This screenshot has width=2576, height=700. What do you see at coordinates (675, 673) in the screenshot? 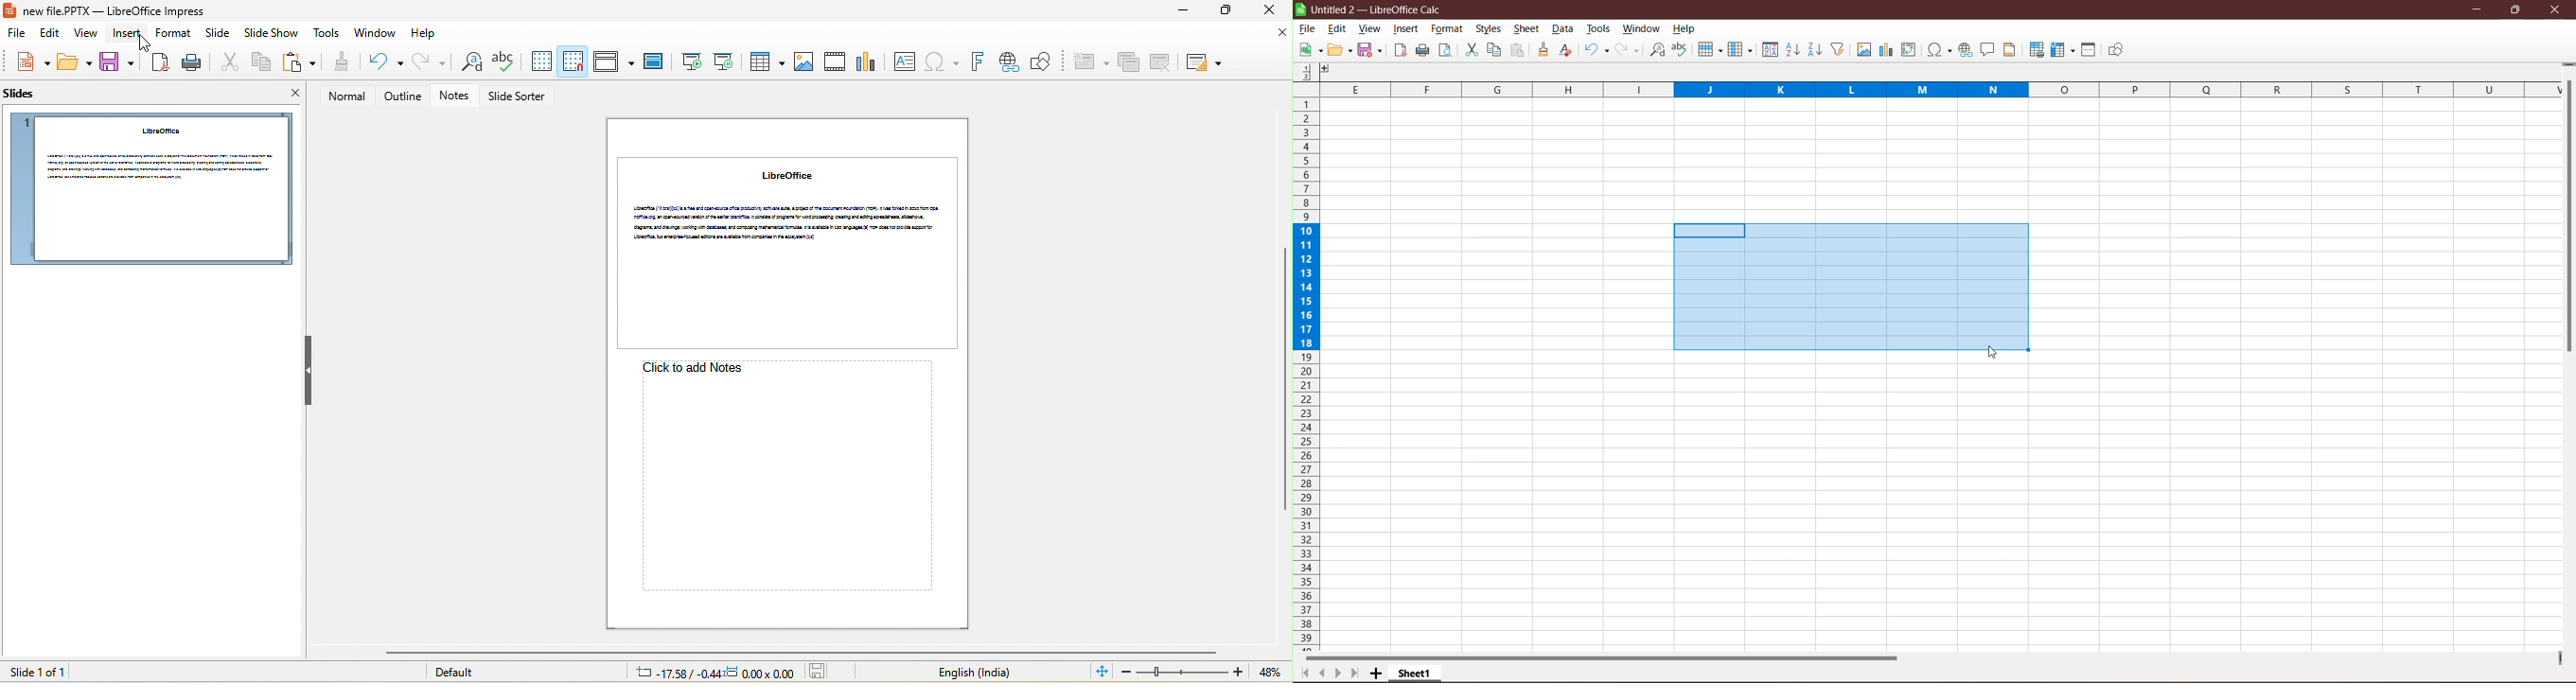
I see `cursor location: -17.58/-0.44` at bounding box center [675, 673].